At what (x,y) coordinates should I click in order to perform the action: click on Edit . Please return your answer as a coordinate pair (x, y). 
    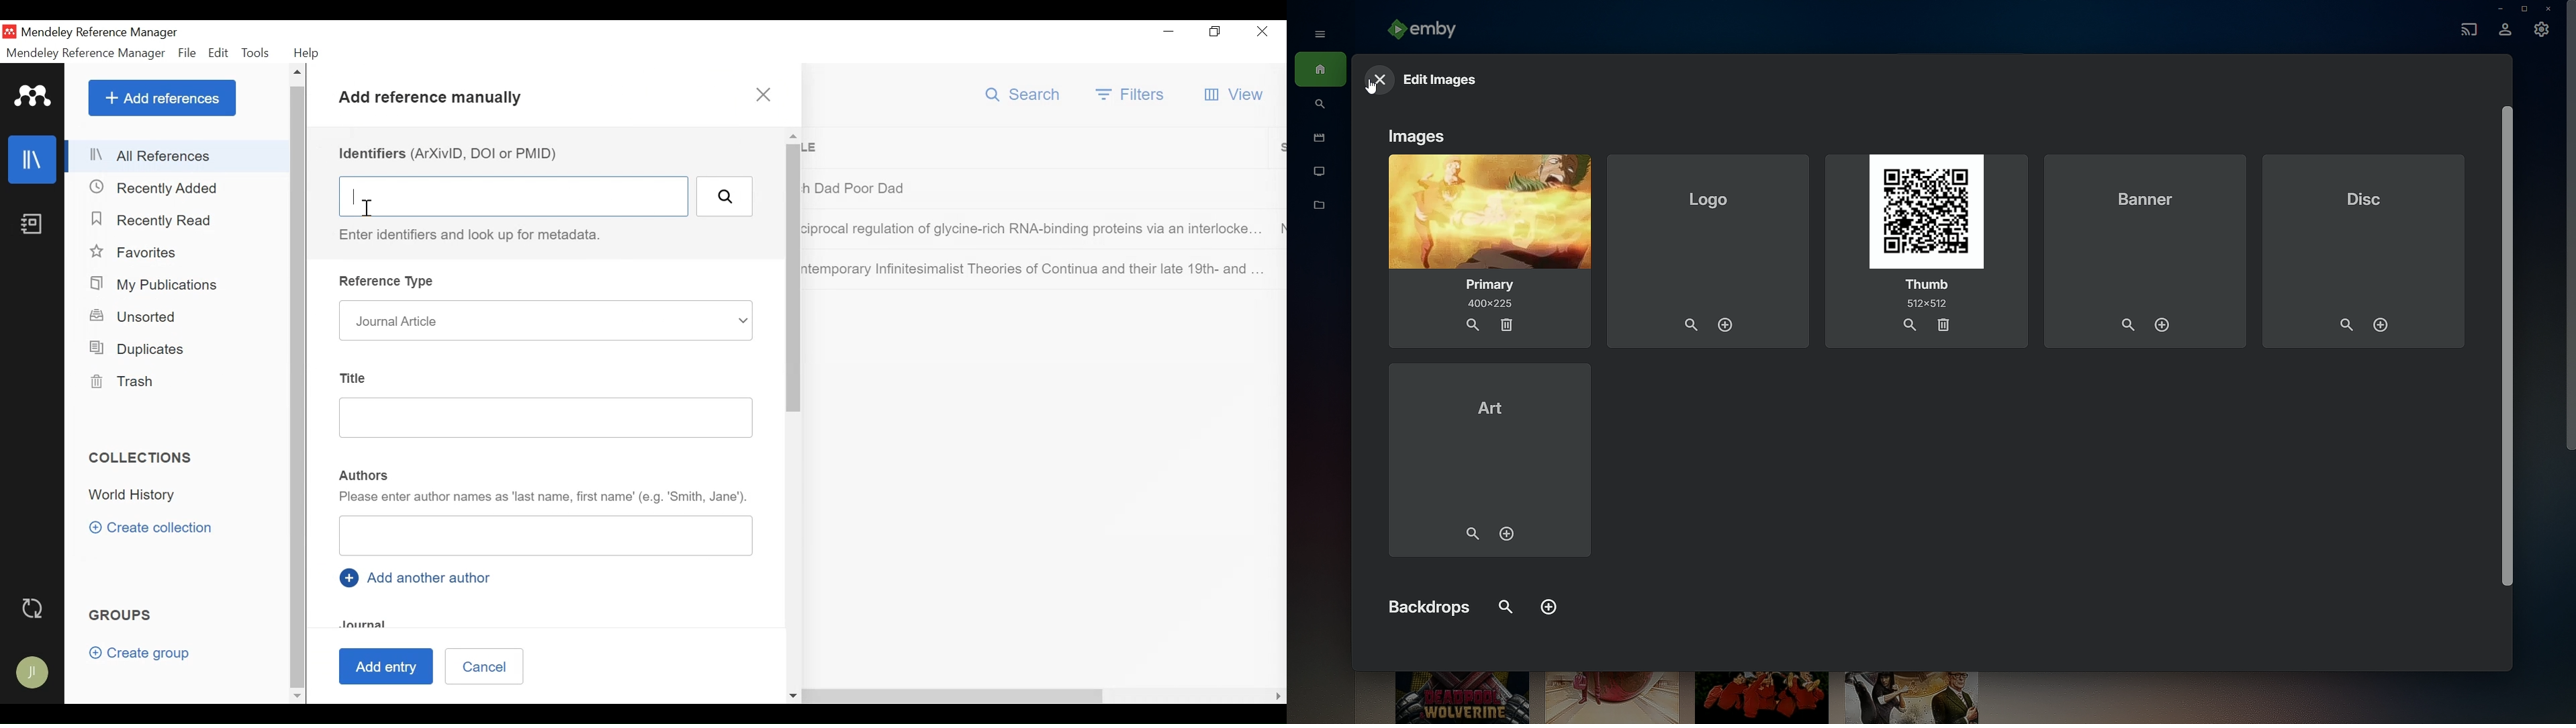
    Looking at the image, I should click on (219, 52).